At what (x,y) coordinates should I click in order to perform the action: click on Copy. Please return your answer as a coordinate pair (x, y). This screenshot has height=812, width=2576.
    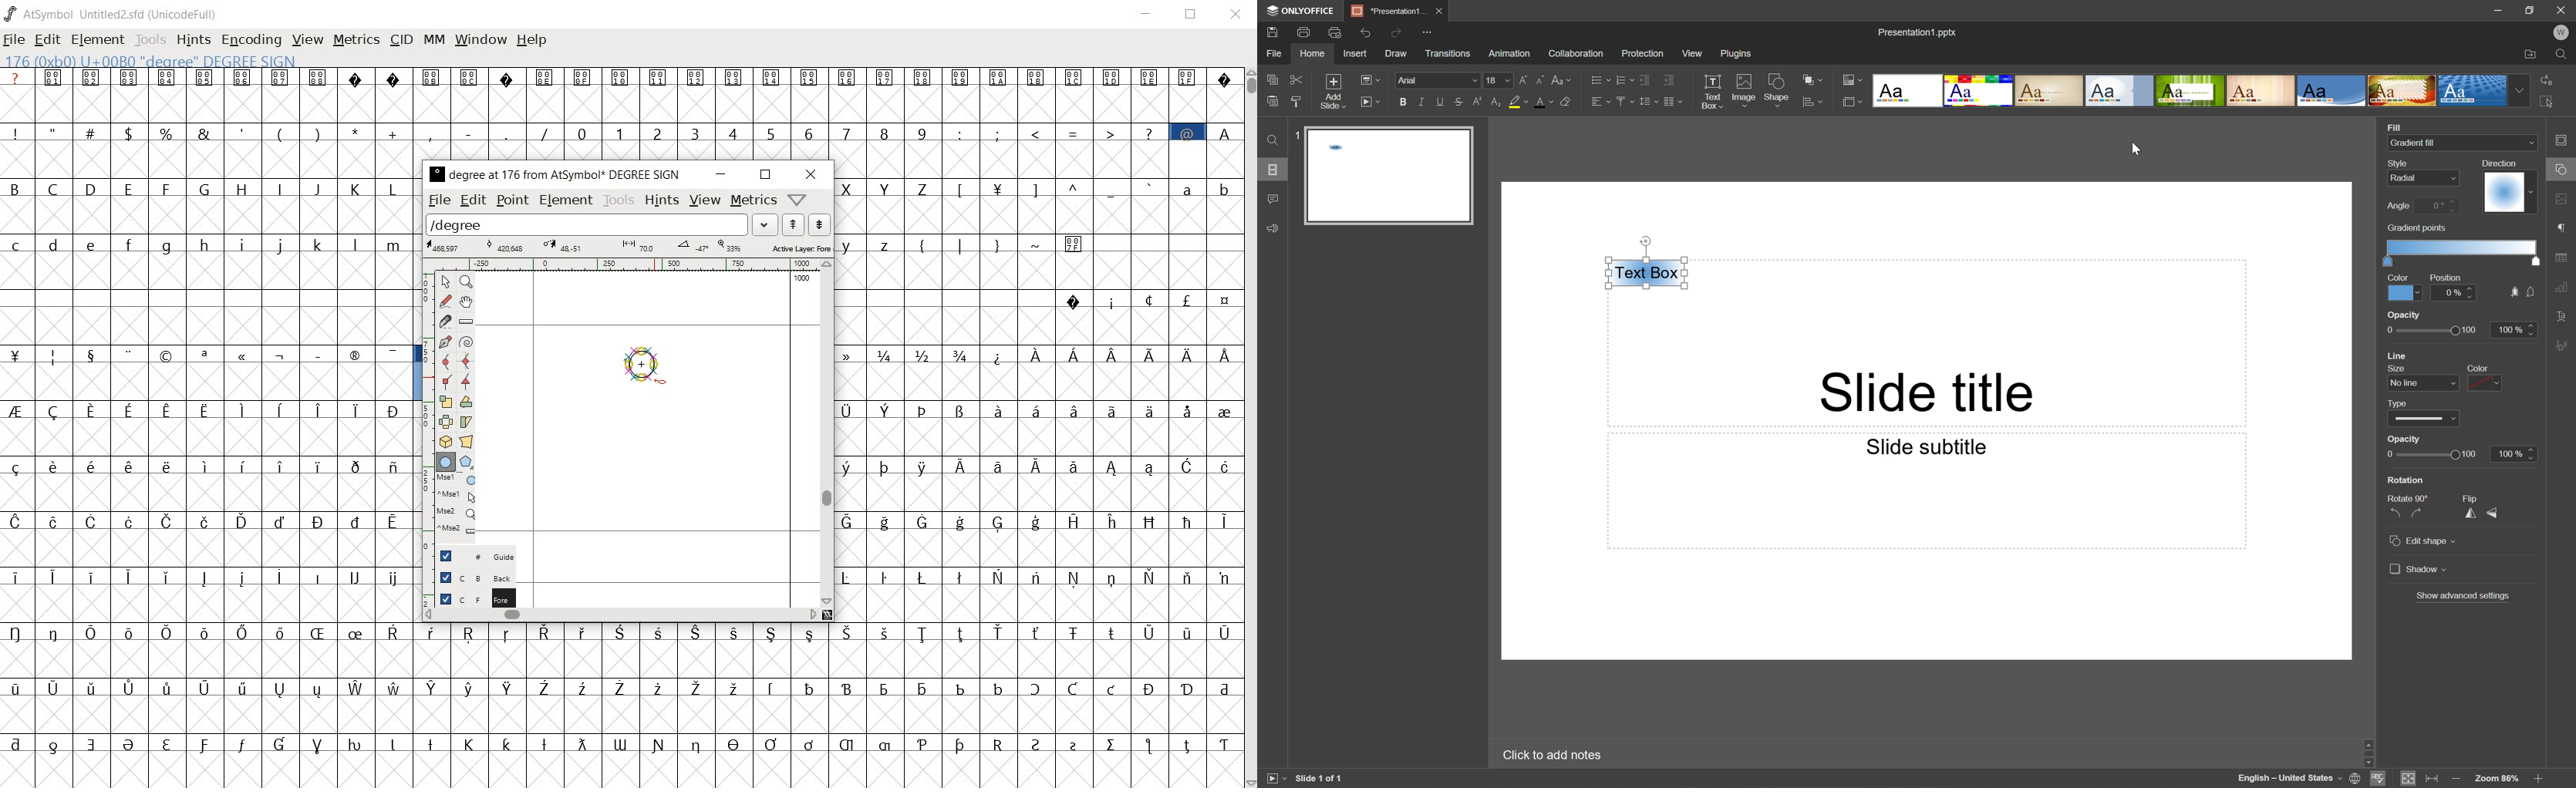
    Looking at the image, I should click on (1271, 79).